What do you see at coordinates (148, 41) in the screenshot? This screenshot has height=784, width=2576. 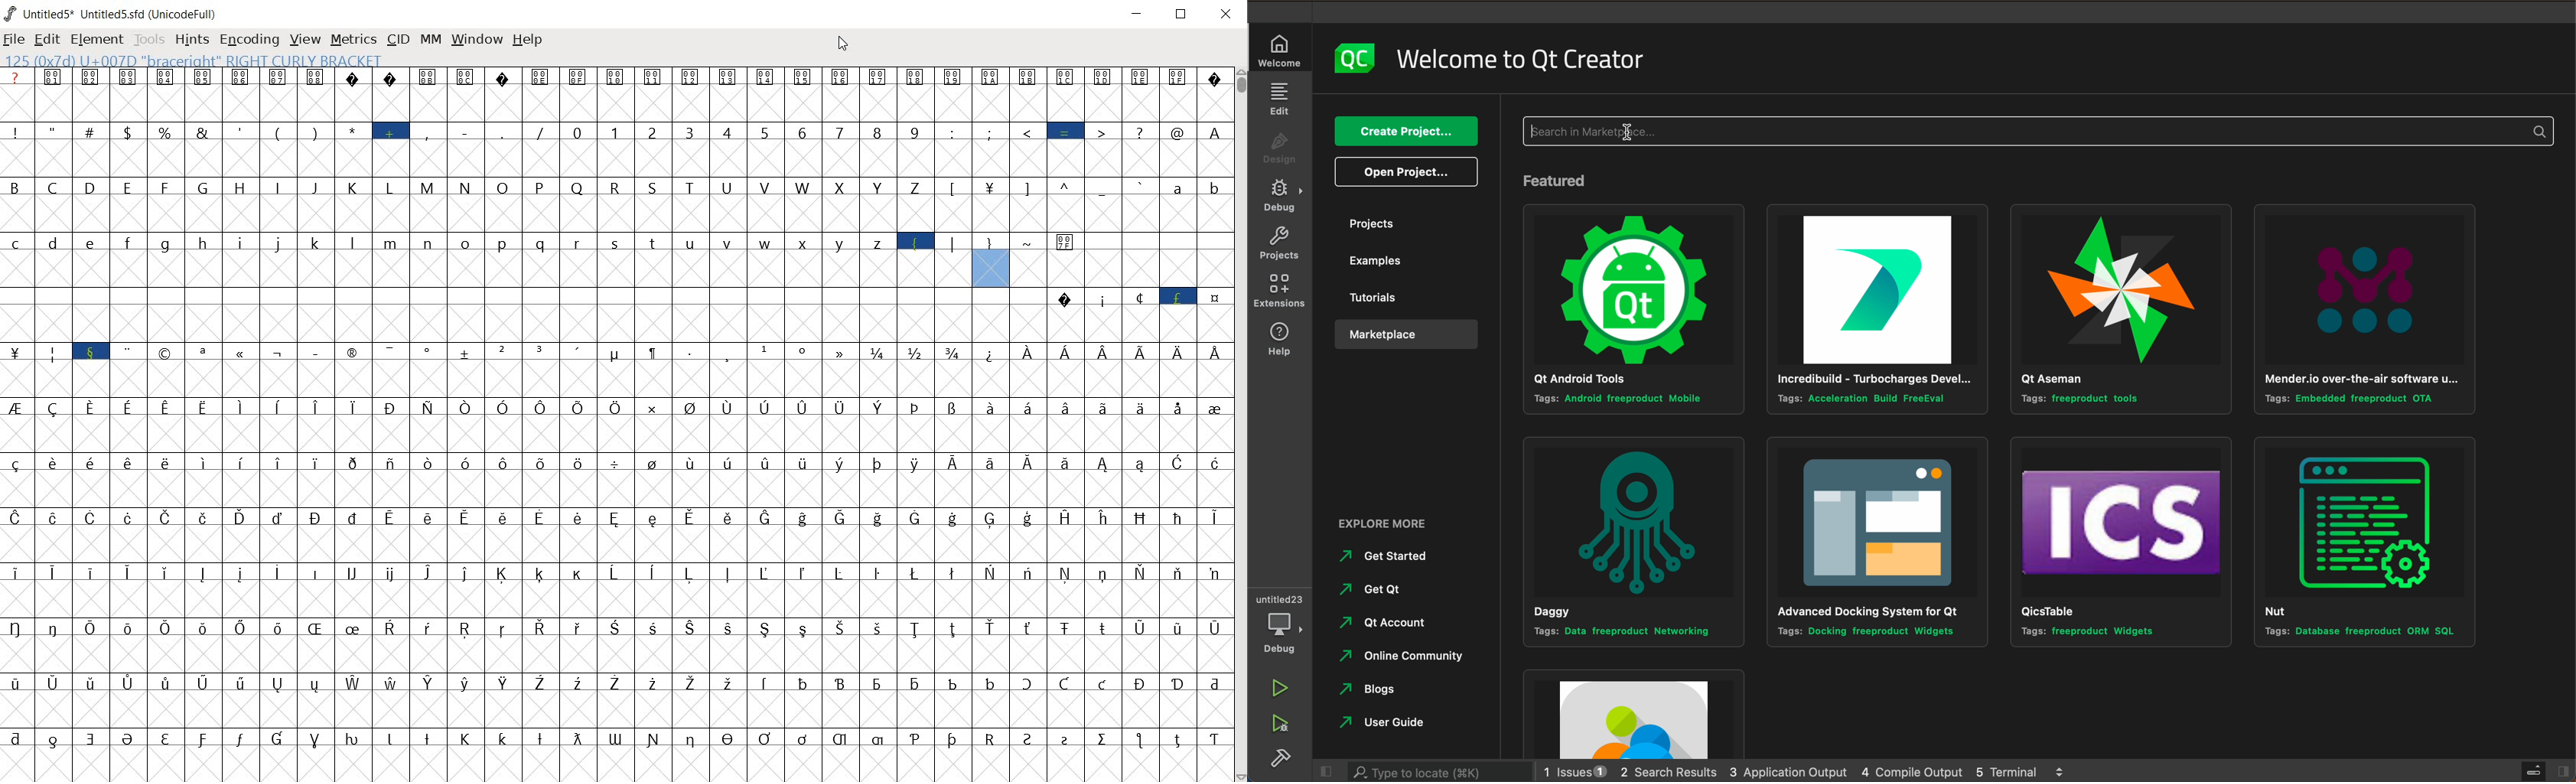 I see `TOOLS` at bounding box center [148, 41].